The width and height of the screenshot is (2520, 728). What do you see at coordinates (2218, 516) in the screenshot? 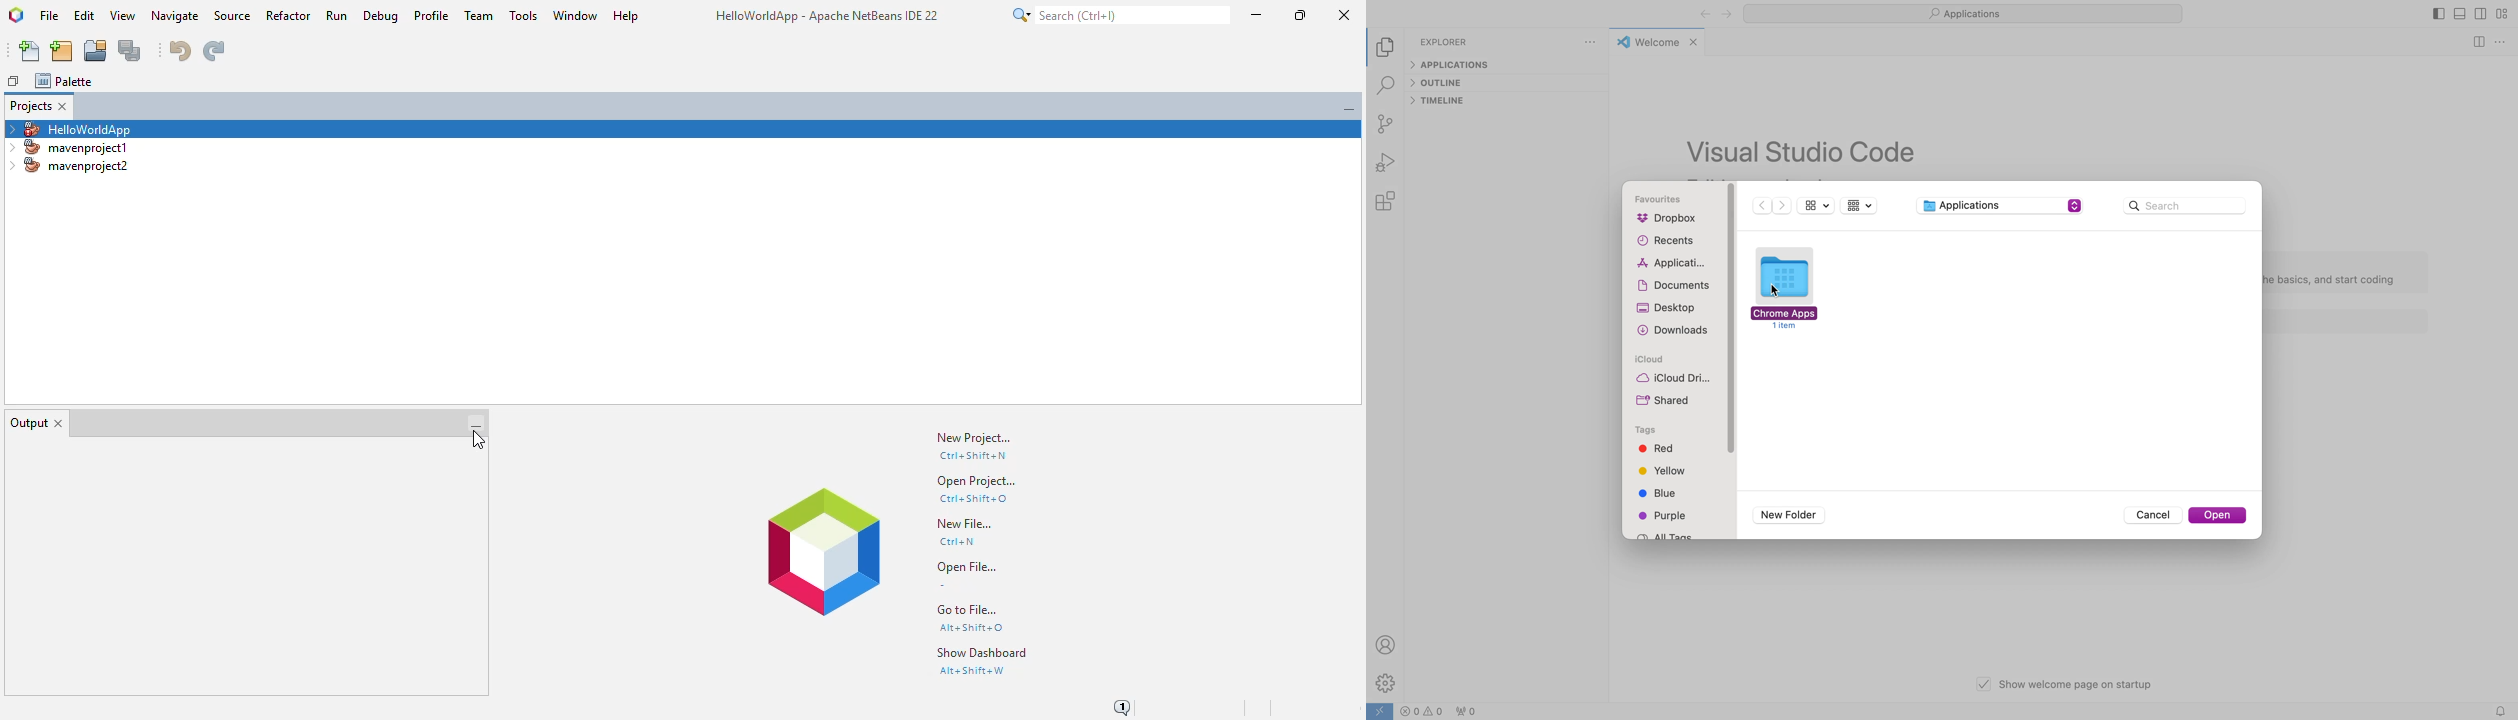
I see `open` at bounding box center [2218, 516].